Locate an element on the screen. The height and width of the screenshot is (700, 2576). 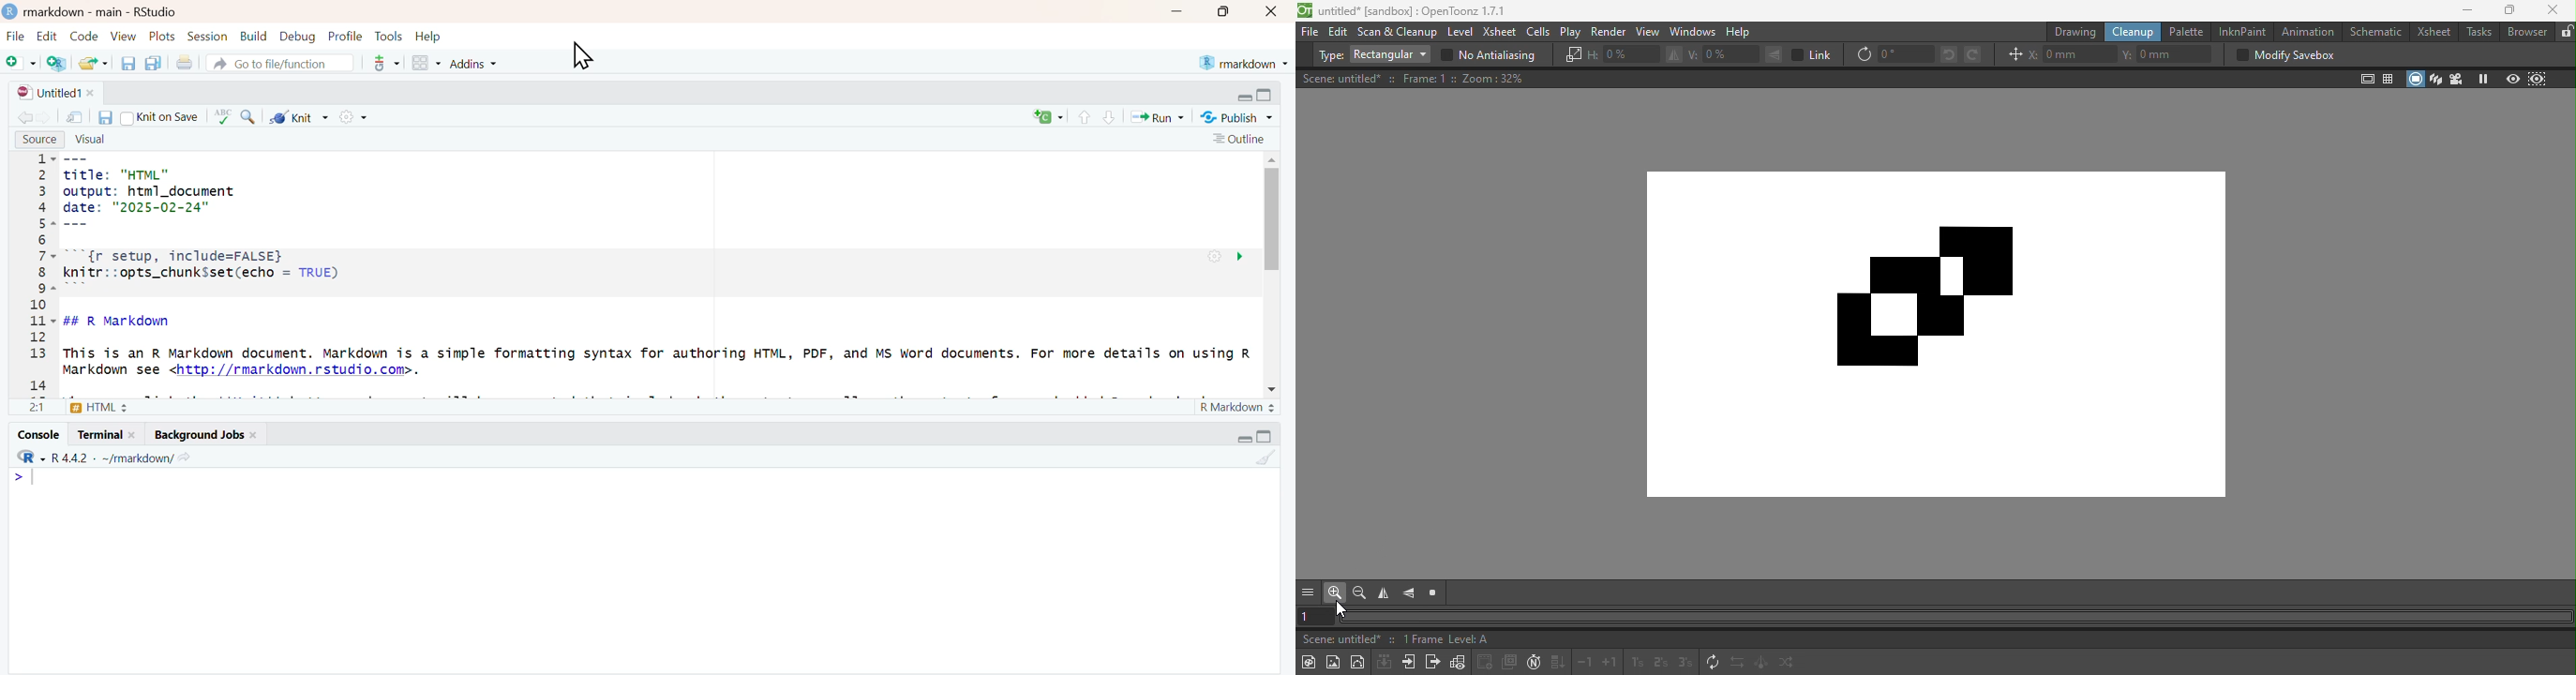
minimize is located at coordinates (1244, 439).